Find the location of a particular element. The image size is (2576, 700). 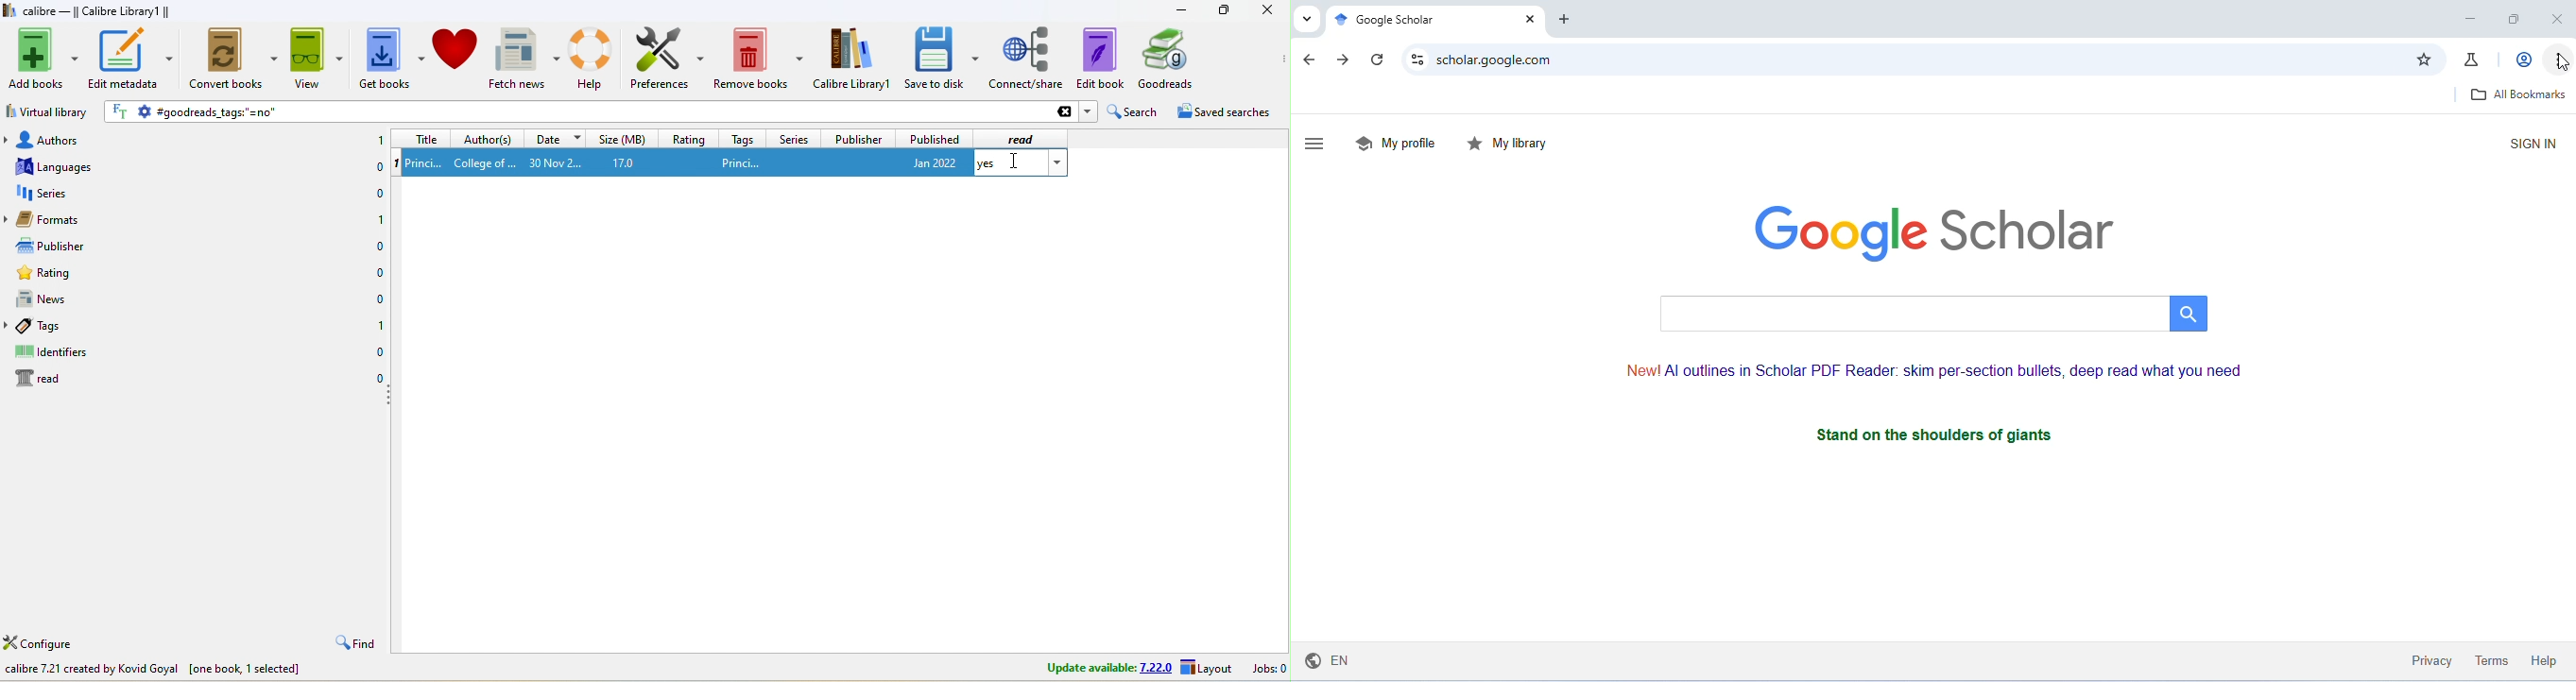

identifiers is located at coordinates (54, 352).